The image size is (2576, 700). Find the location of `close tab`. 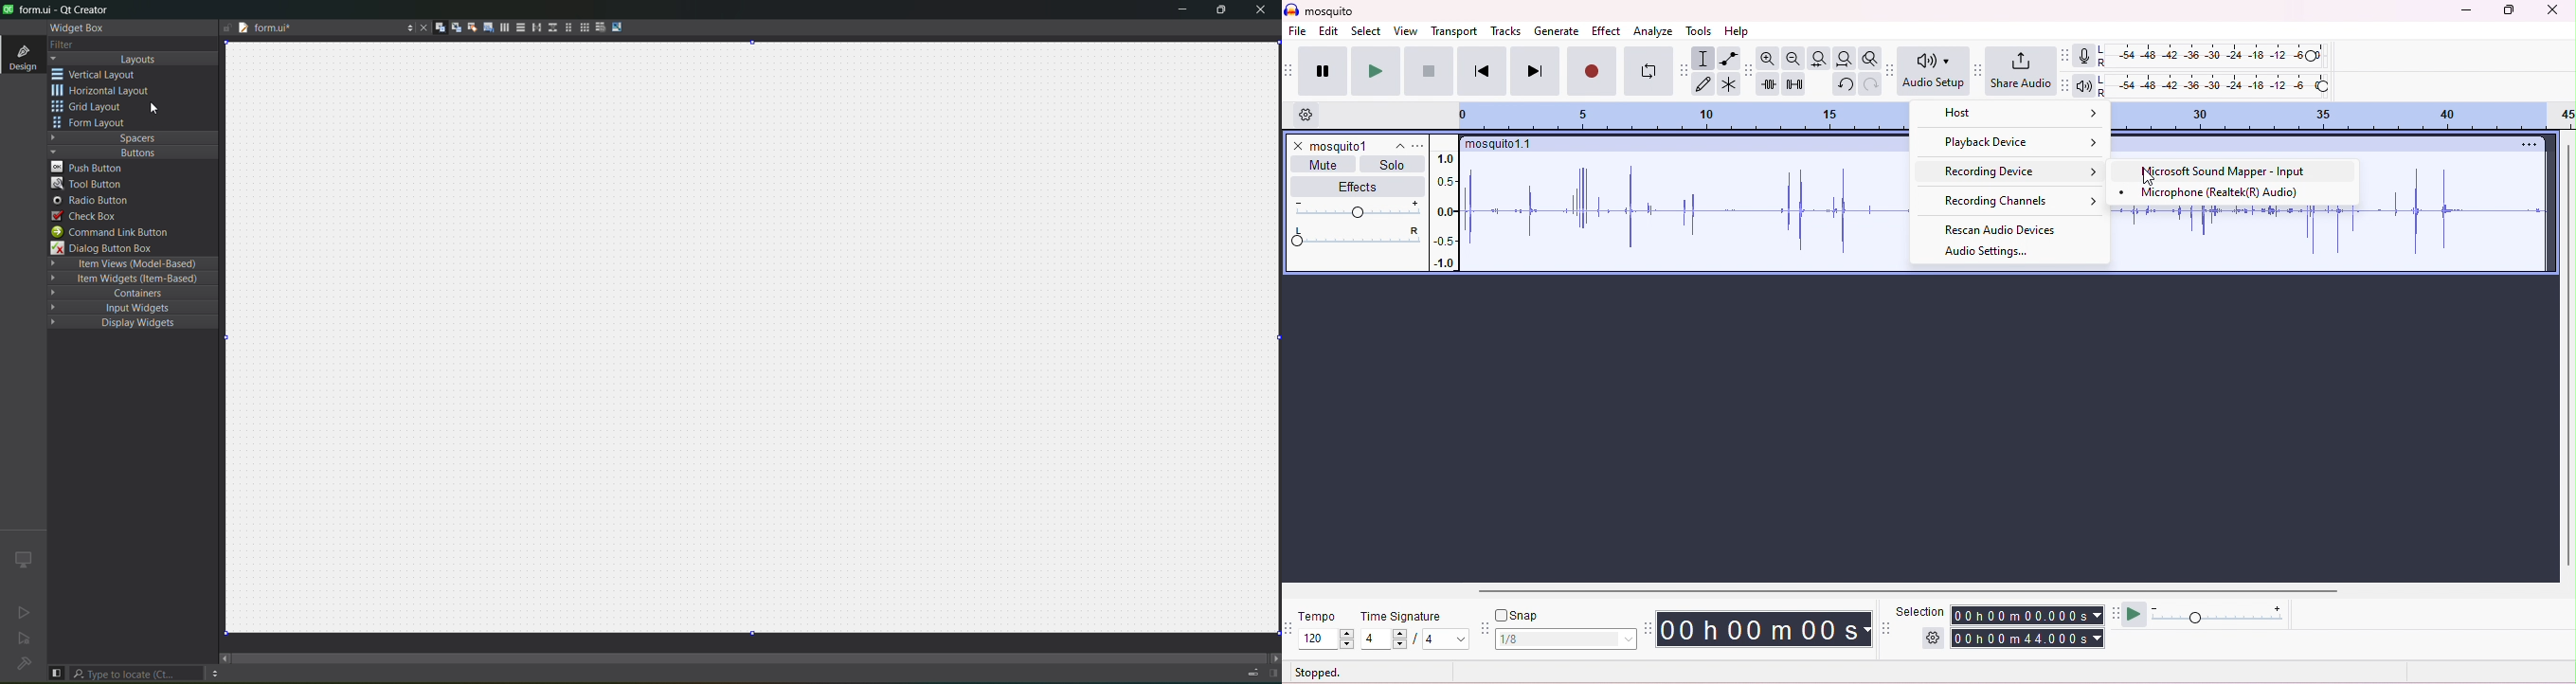

close tab is located at coordinates (420, 27).